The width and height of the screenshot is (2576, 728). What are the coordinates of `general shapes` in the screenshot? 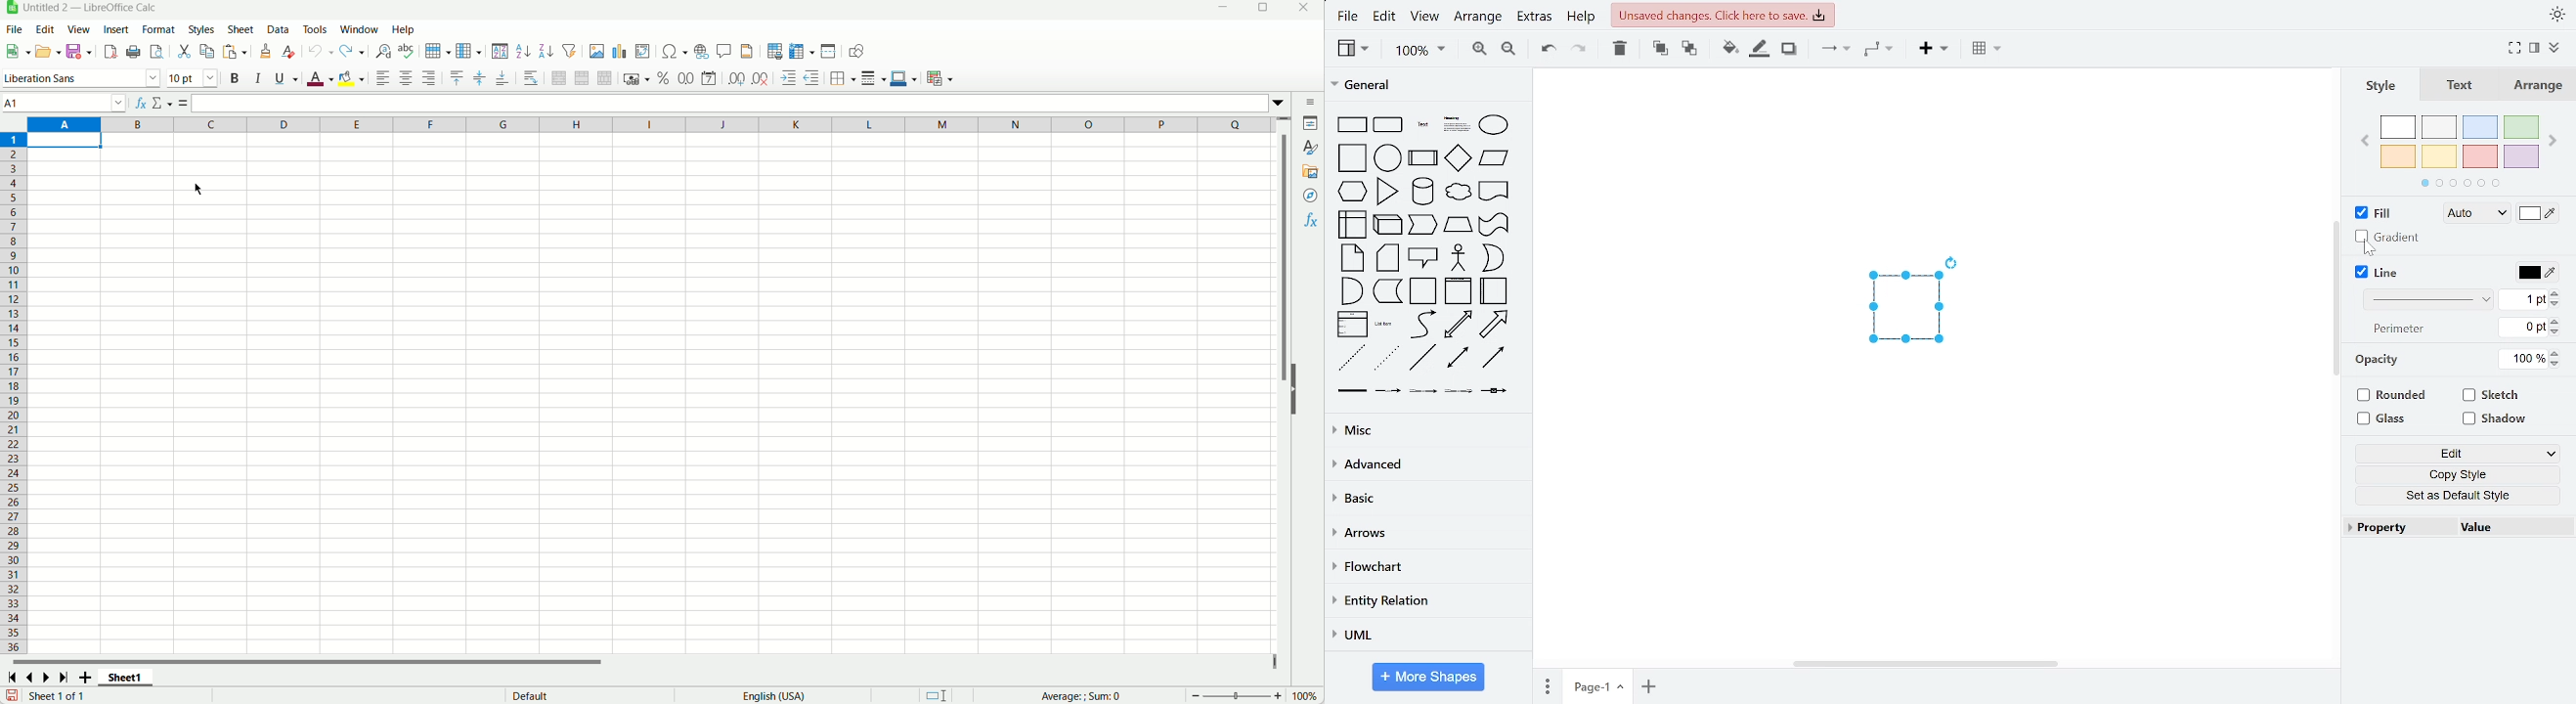 It's located at (1491, 358).